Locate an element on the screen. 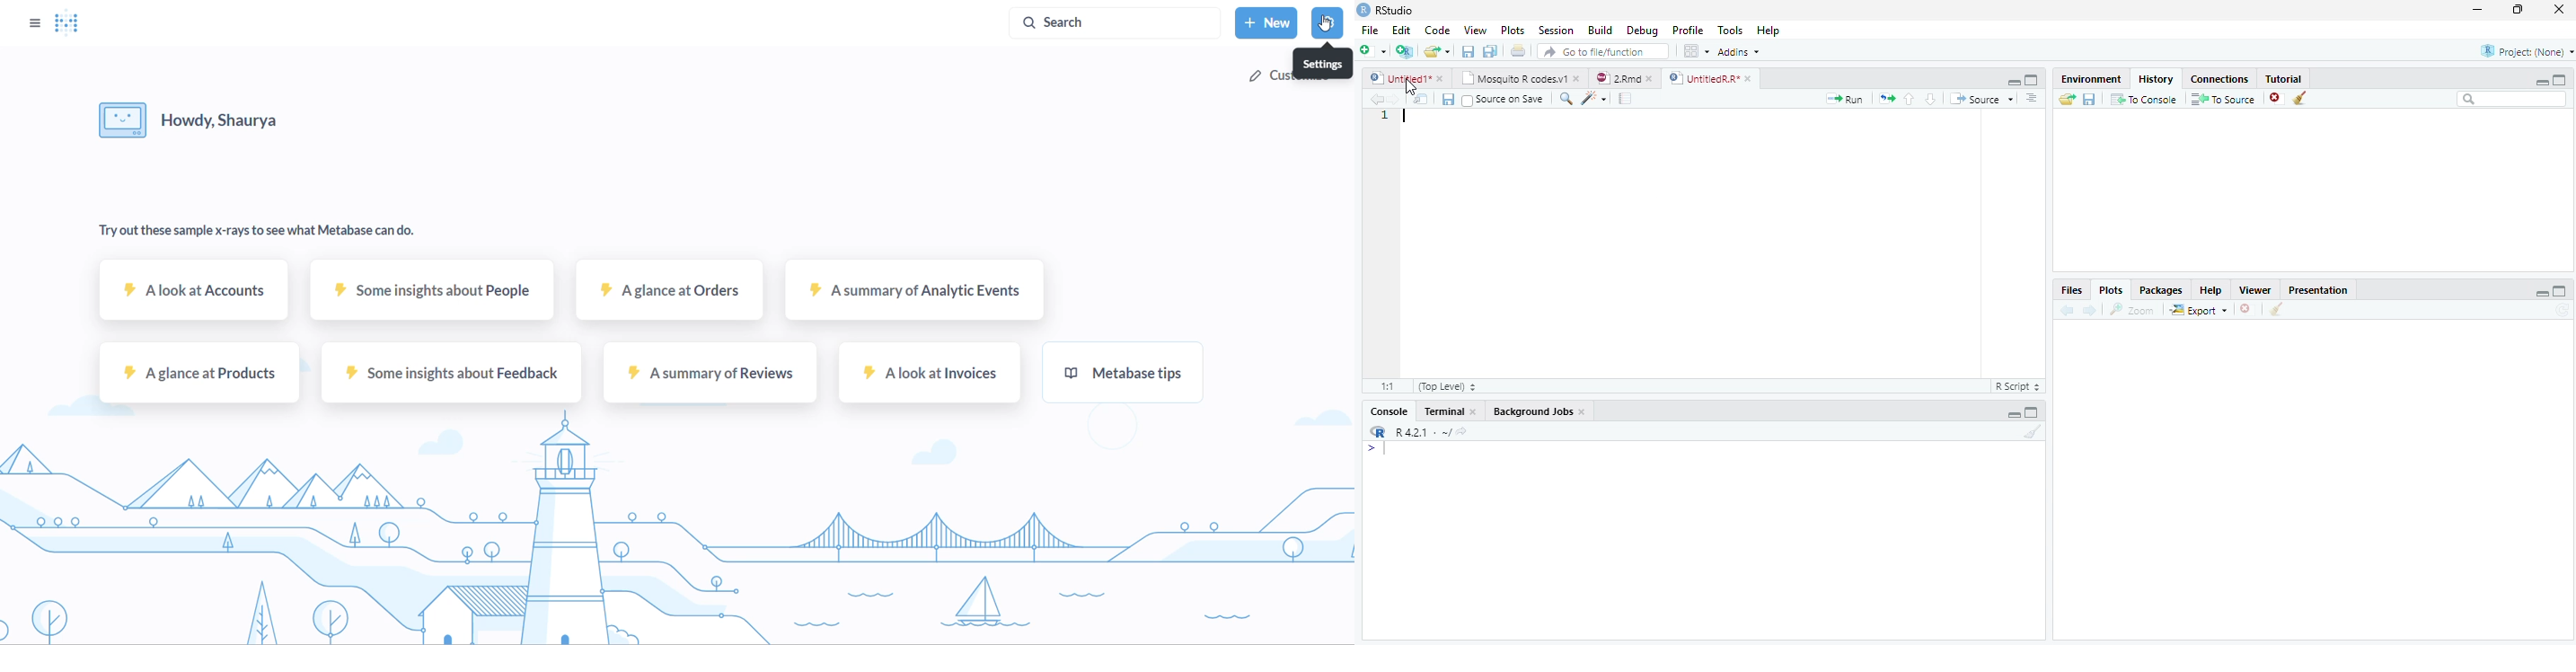 The image size is (2576, 672). Aligns is located at coordinates (2033, 99).